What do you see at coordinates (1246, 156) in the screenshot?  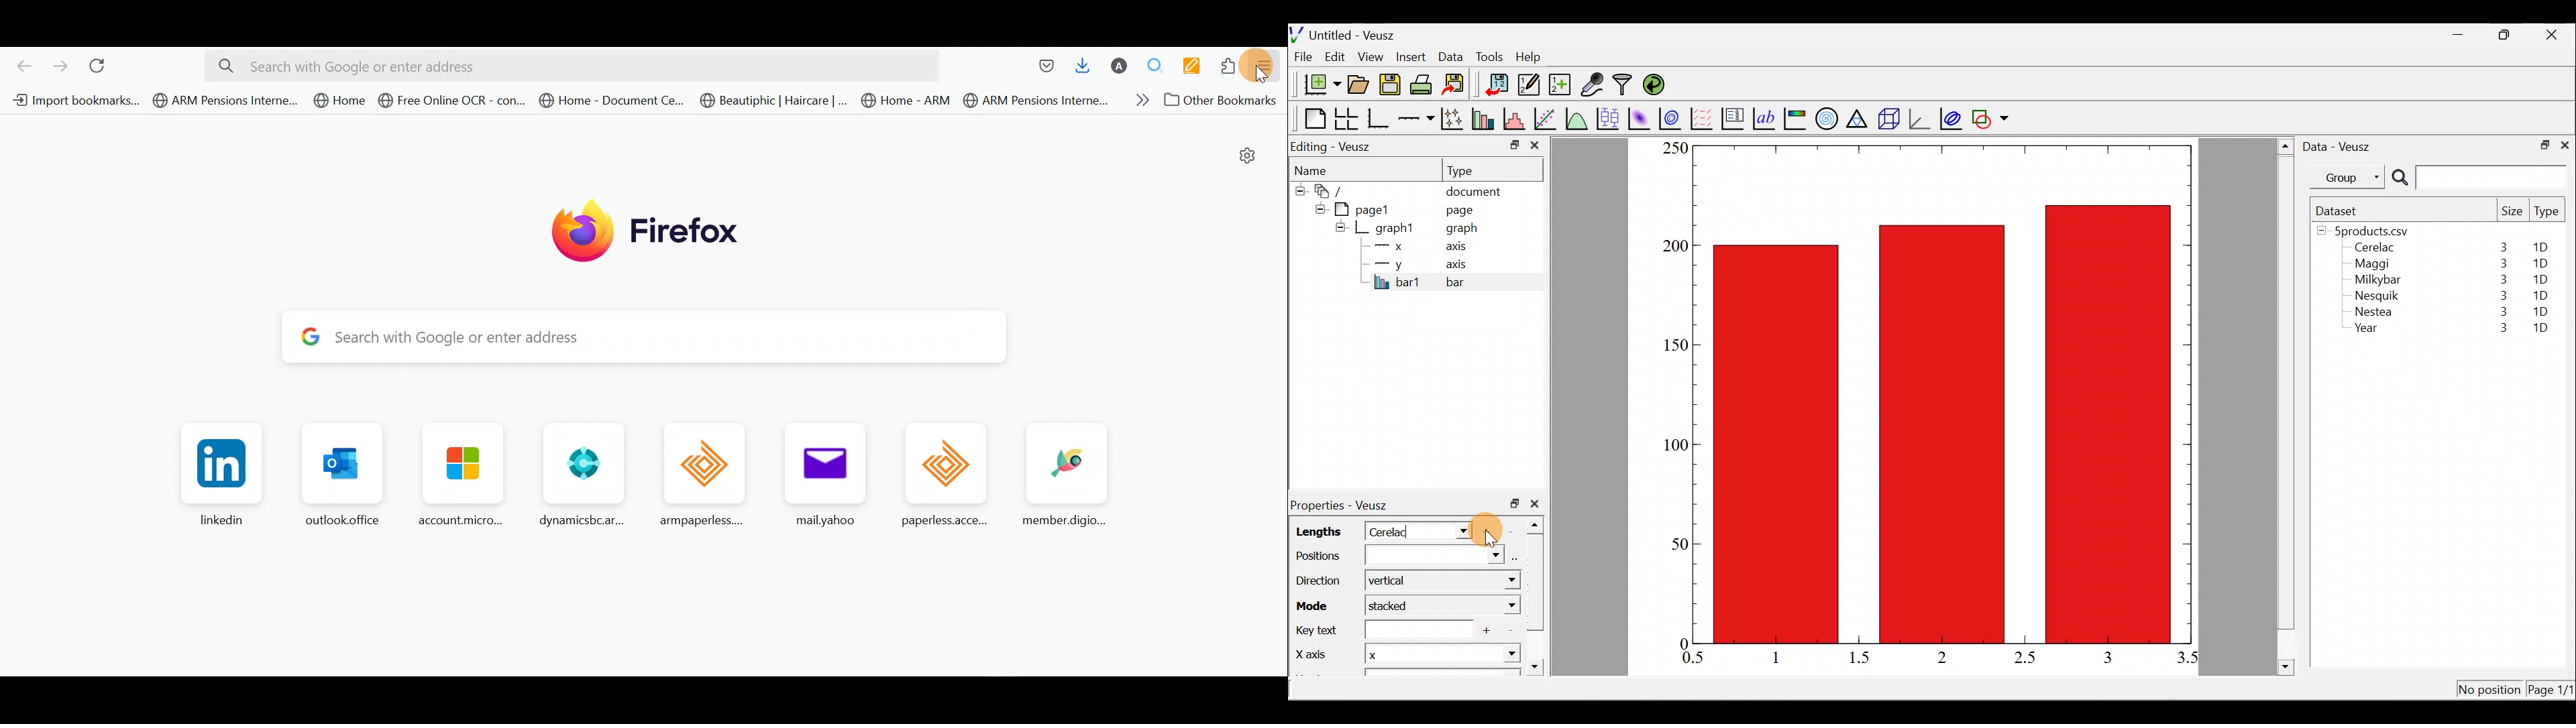 I see `Personalize new tab` at bounding box center [1246, 156].